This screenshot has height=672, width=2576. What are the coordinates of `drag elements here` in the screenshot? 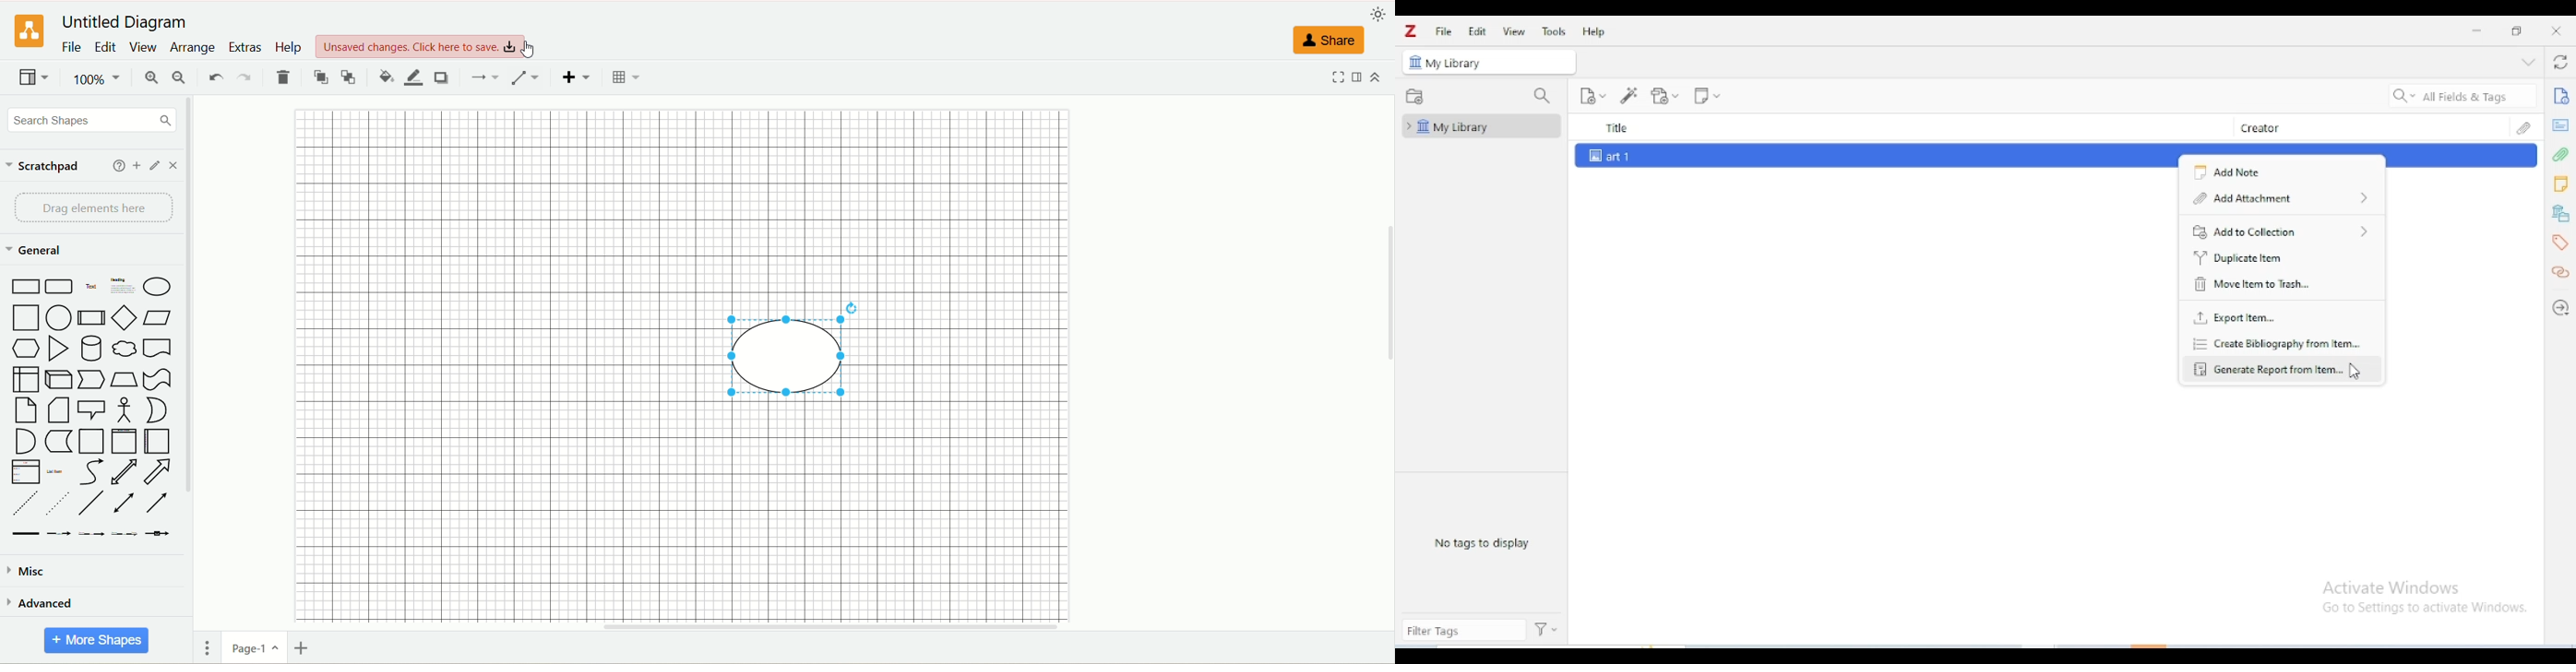 It's located at (91, 208).